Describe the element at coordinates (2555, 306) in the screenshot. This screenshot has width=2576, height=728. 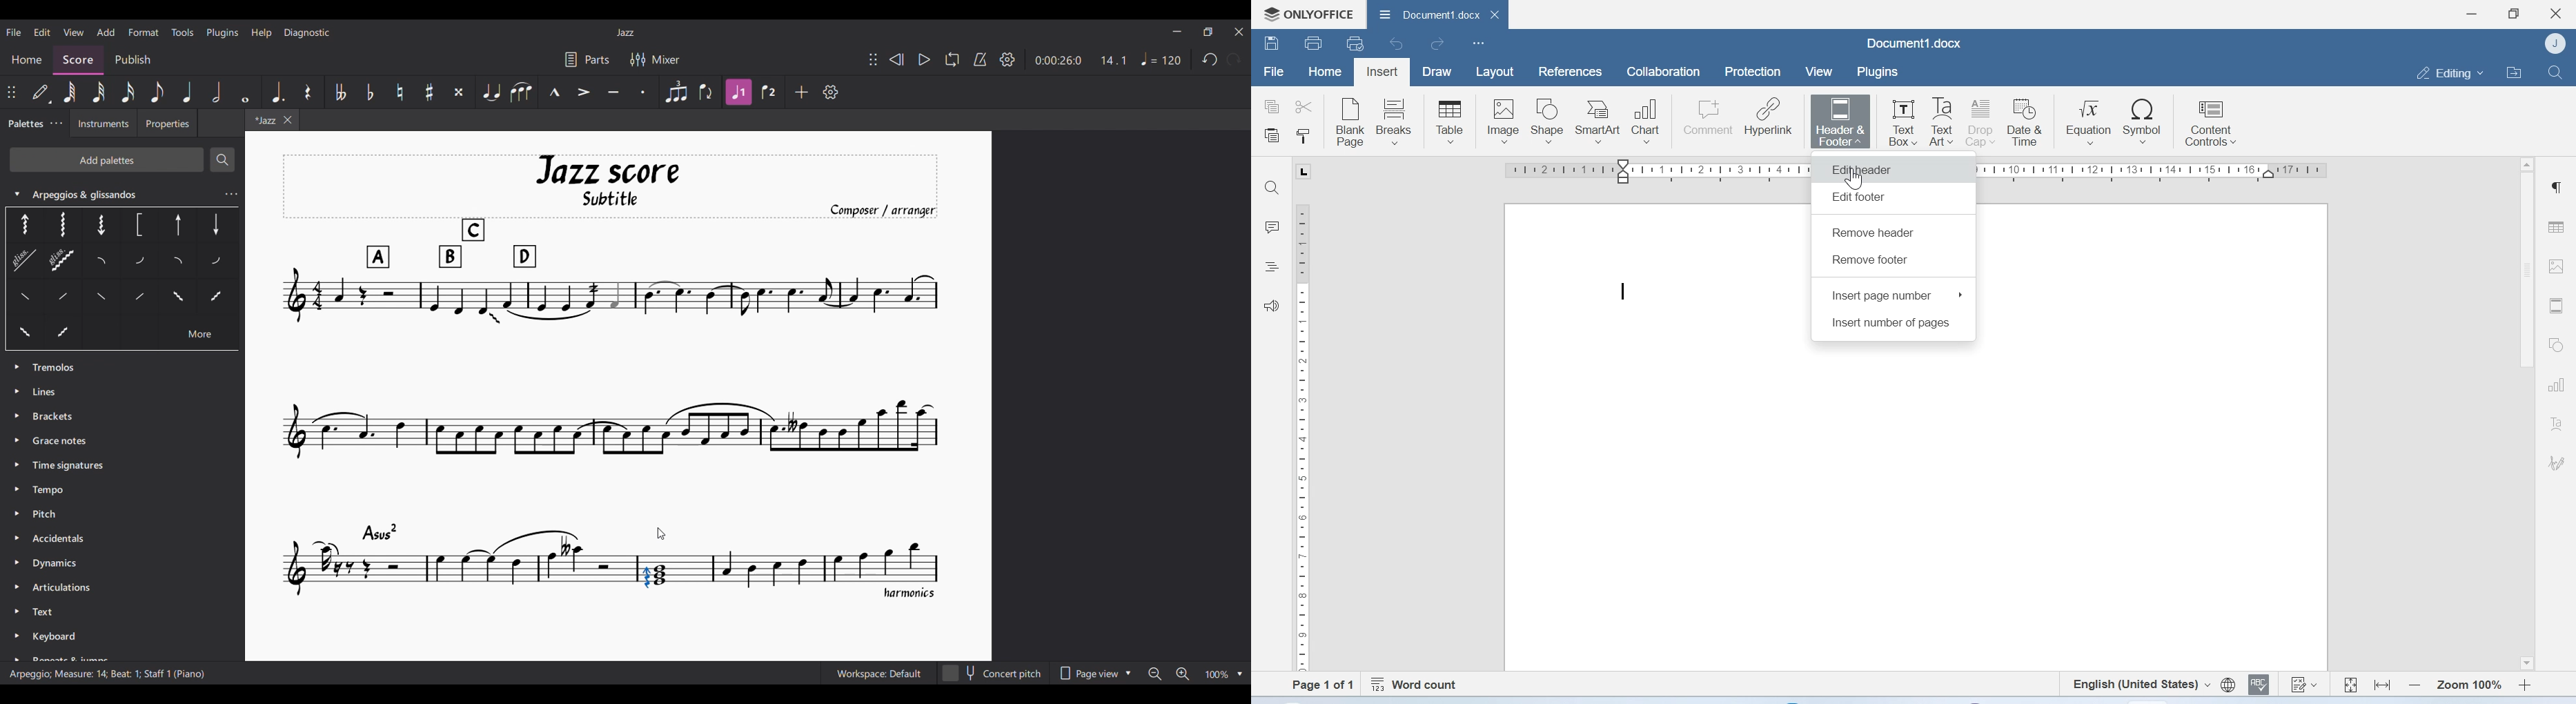
I see `Header and footer` at that location.